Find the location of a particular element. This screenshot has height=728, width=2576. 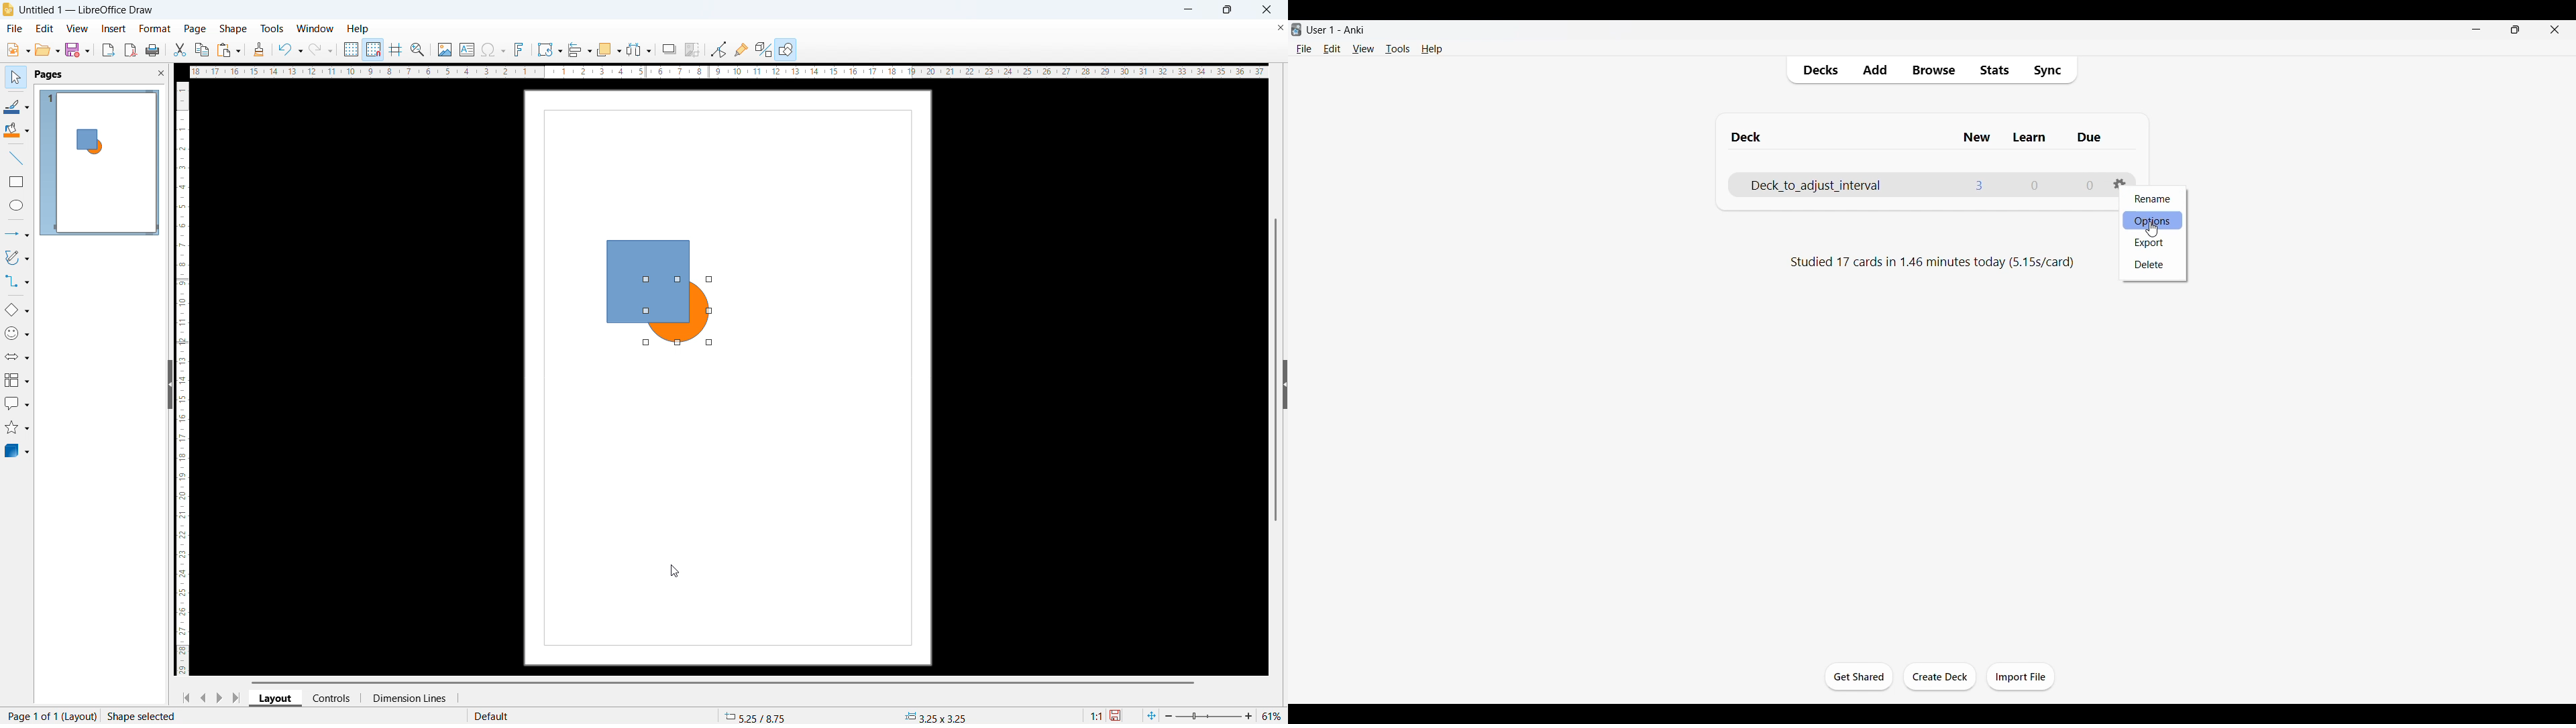

Get started is located at coordinates (1858, 677).